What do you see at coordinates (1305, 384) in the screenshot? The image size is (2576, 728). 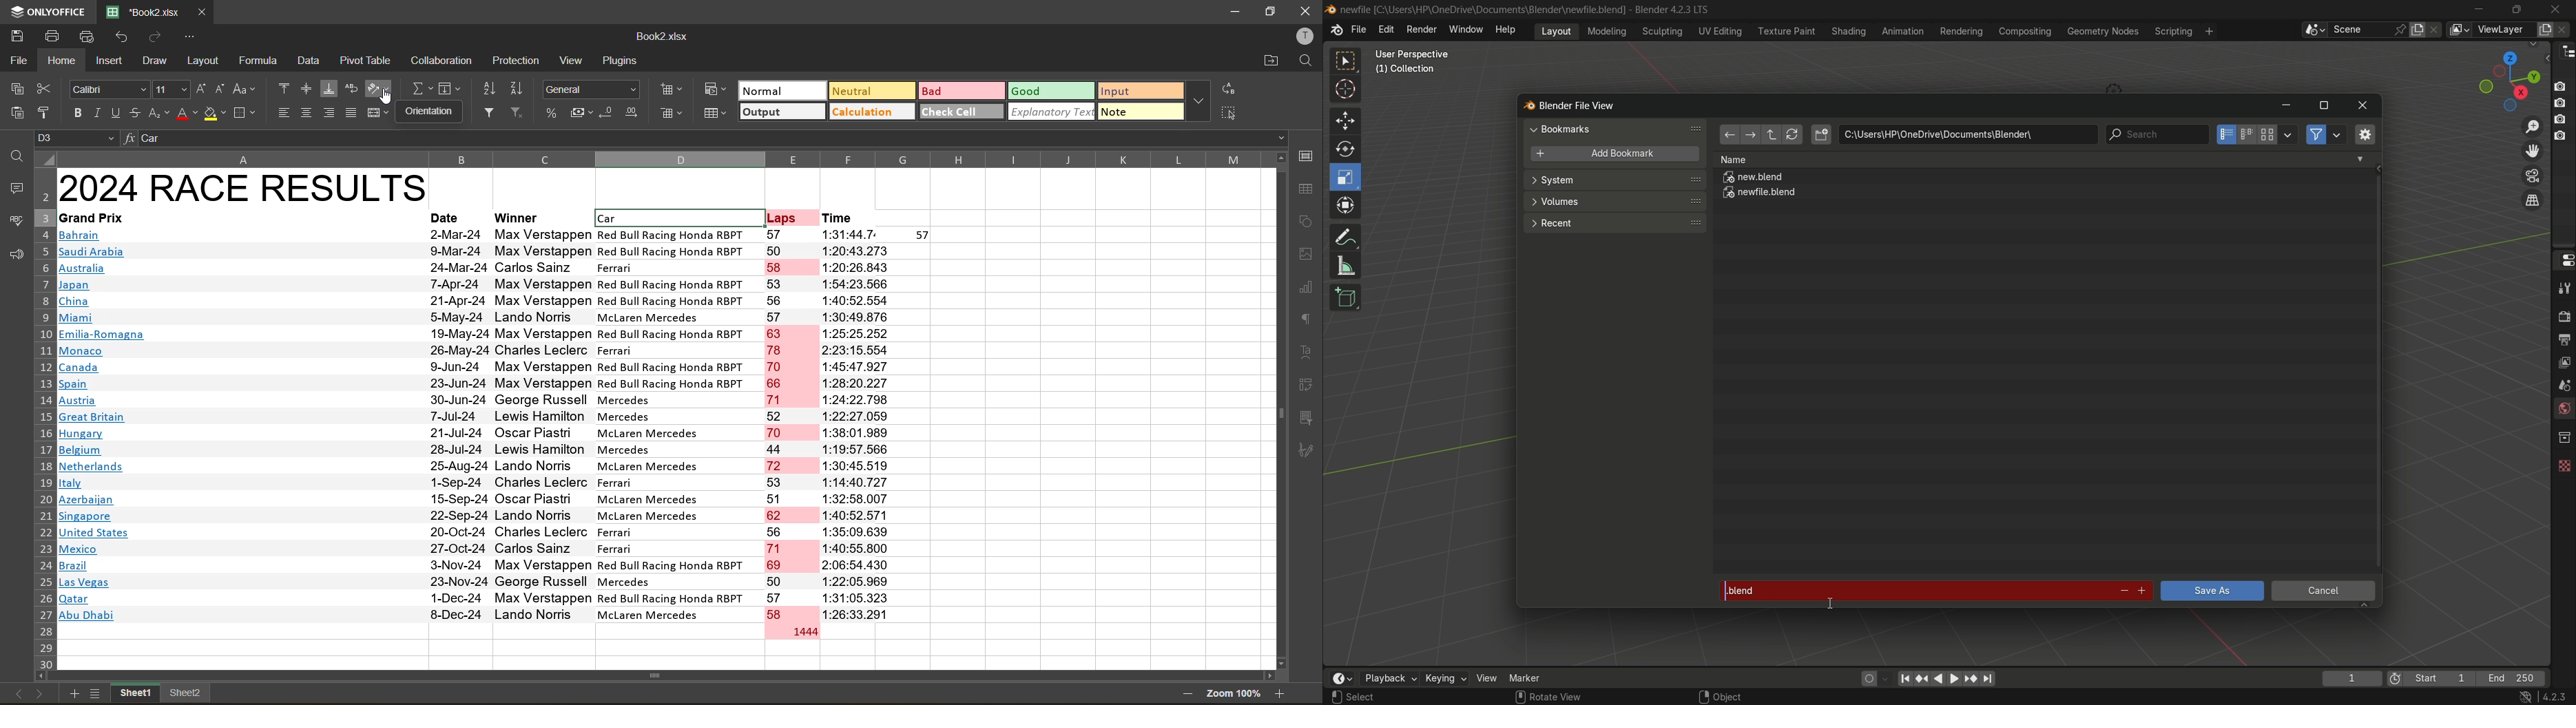 I see `pivot table` at bounding box center [1305, 384].